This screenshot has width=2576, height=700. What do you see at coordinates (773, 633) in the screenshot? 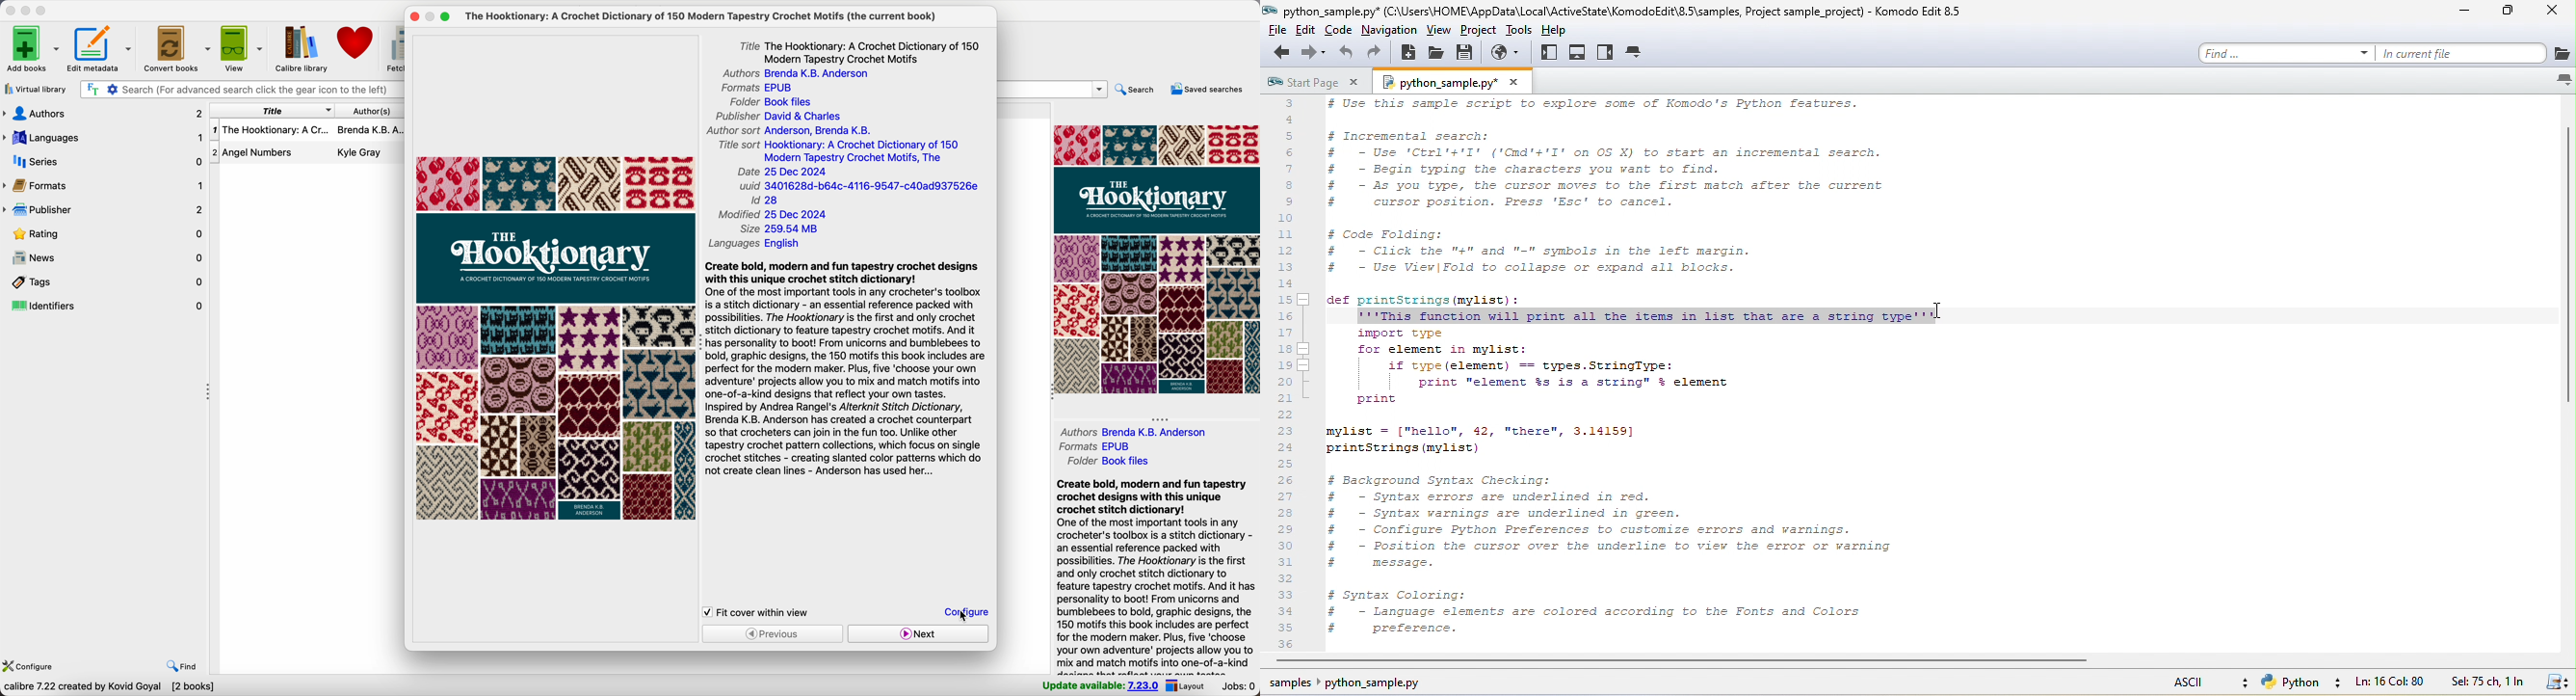
I see `previous` at bounding box center [773, 633].